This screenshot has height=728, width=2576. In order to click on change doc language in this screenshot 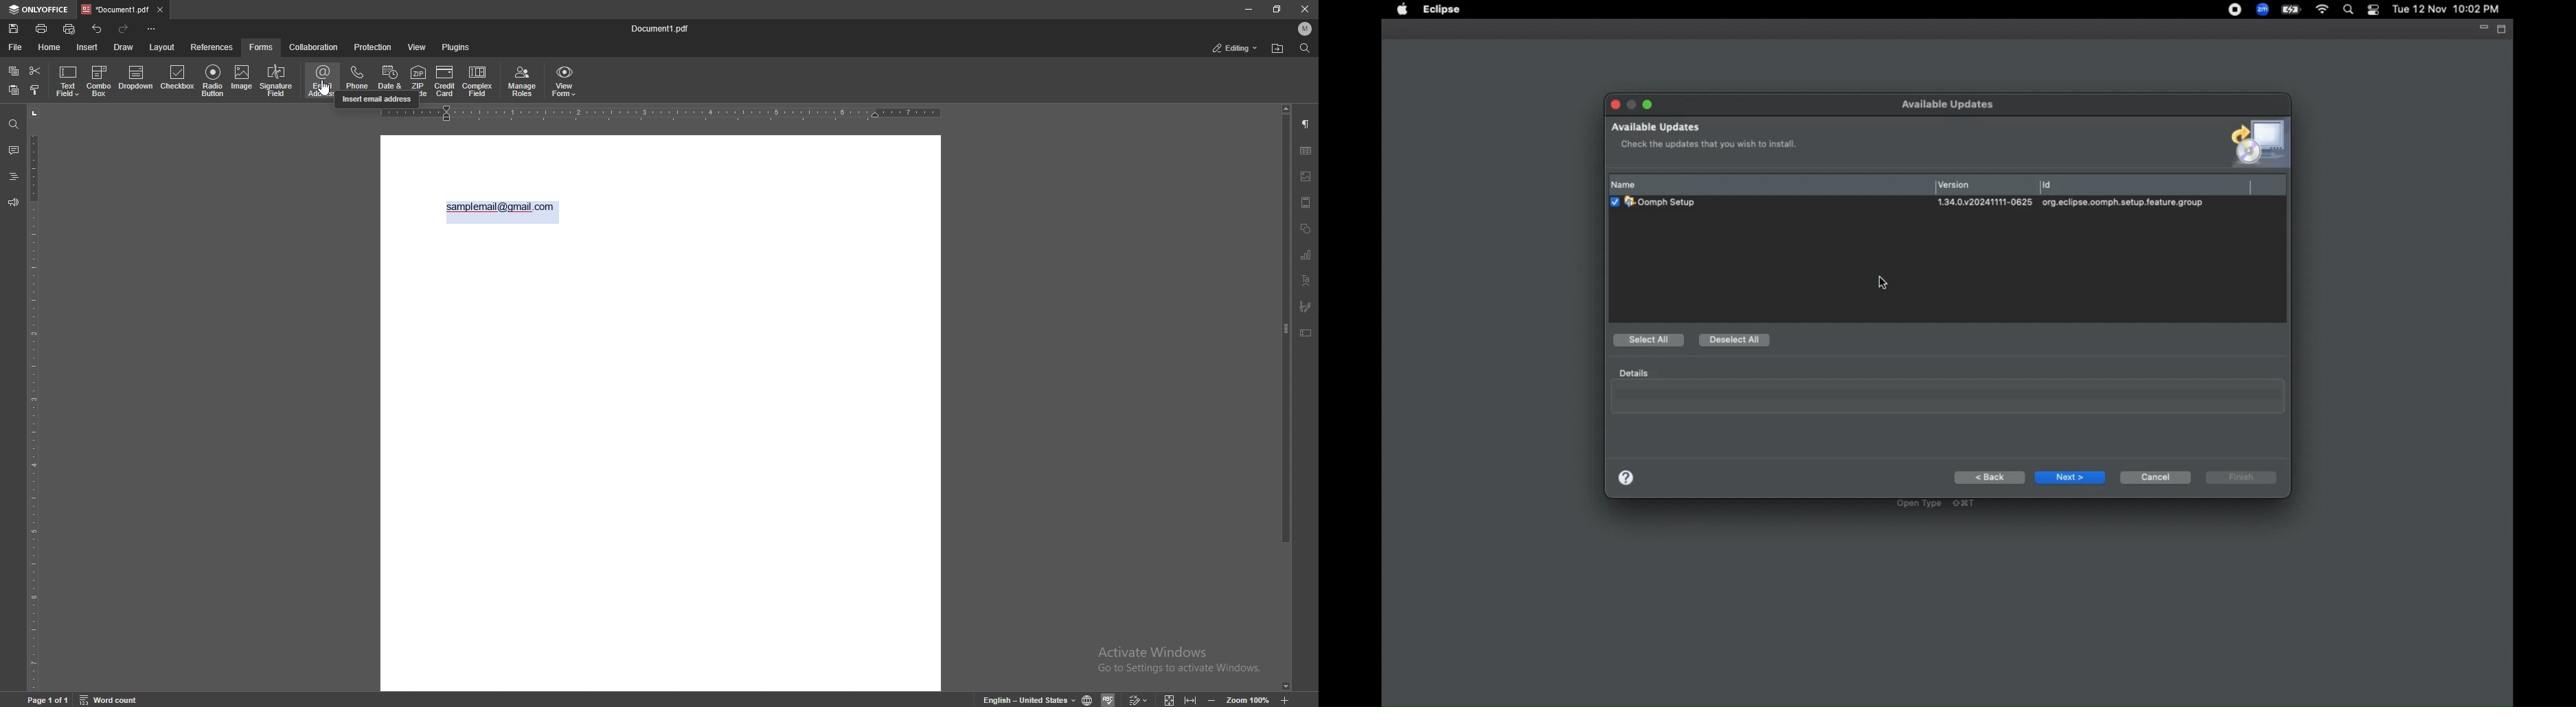, I will do `click(1089, 699)`.